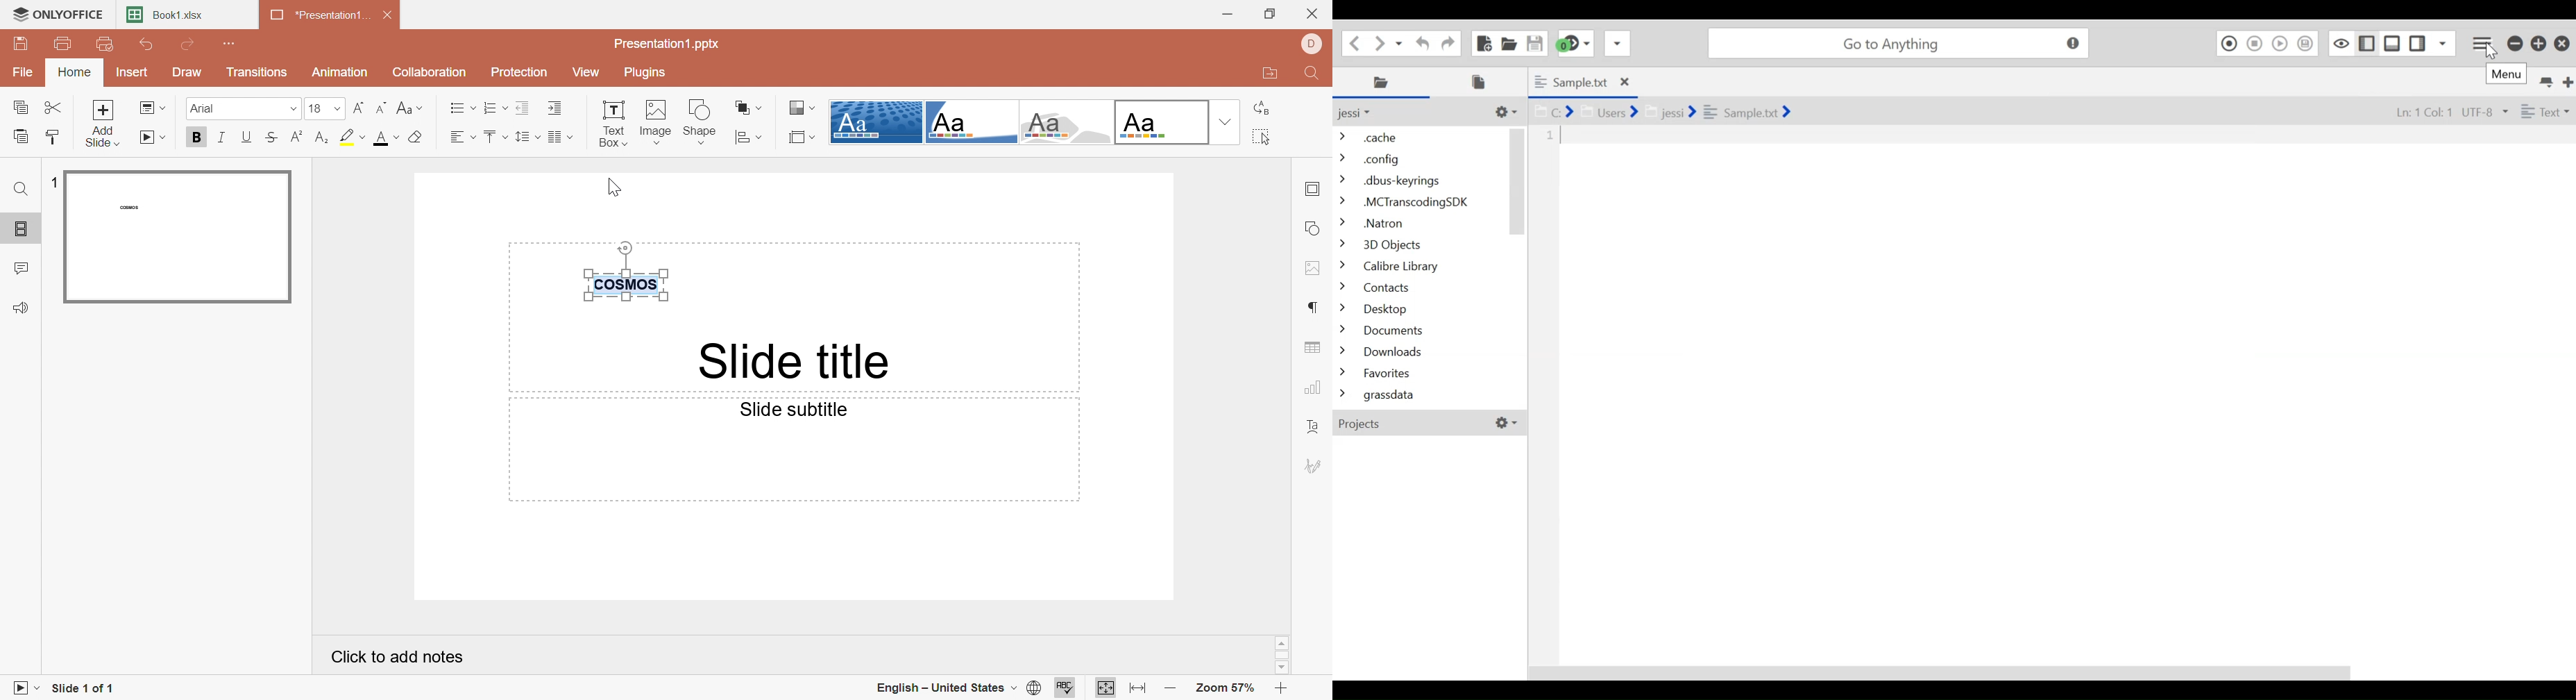  What do you see at coordinates (461, 108) in the screenshot?
I see `Bullets` at bounding box center [461, 108].